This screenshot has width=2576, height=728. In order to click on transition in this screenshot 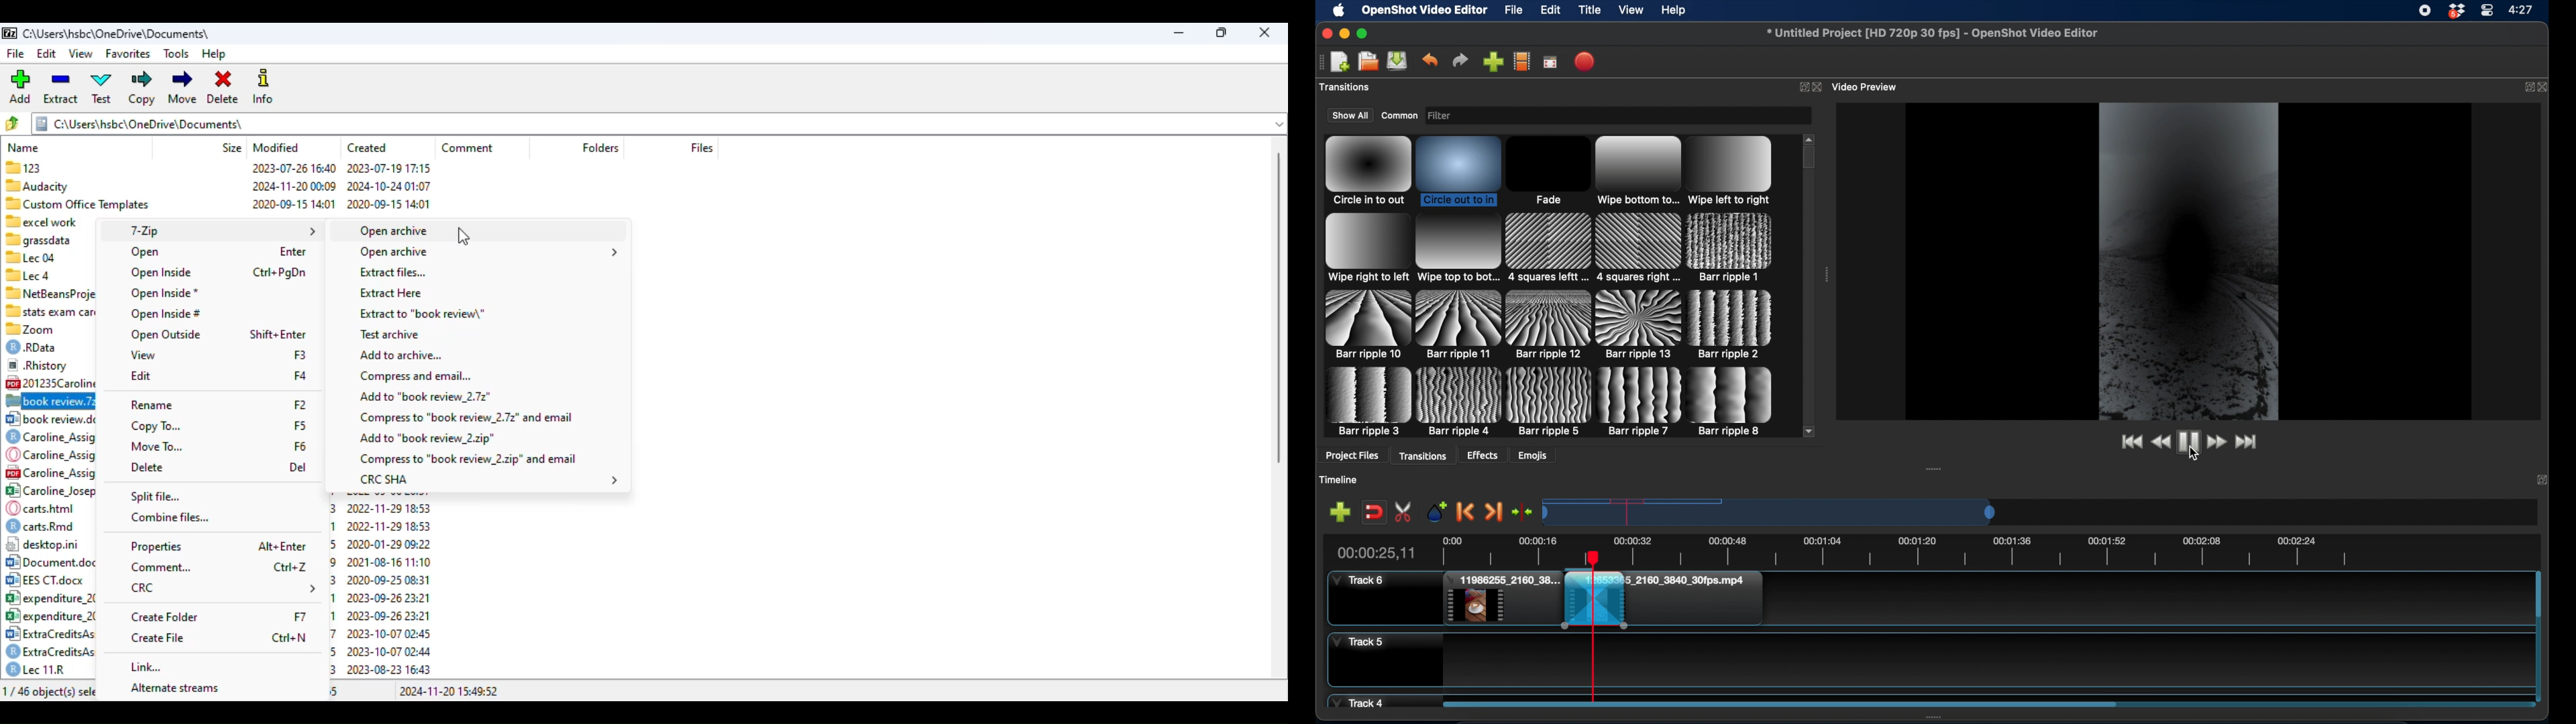, I will do `click(1368, 171)`.